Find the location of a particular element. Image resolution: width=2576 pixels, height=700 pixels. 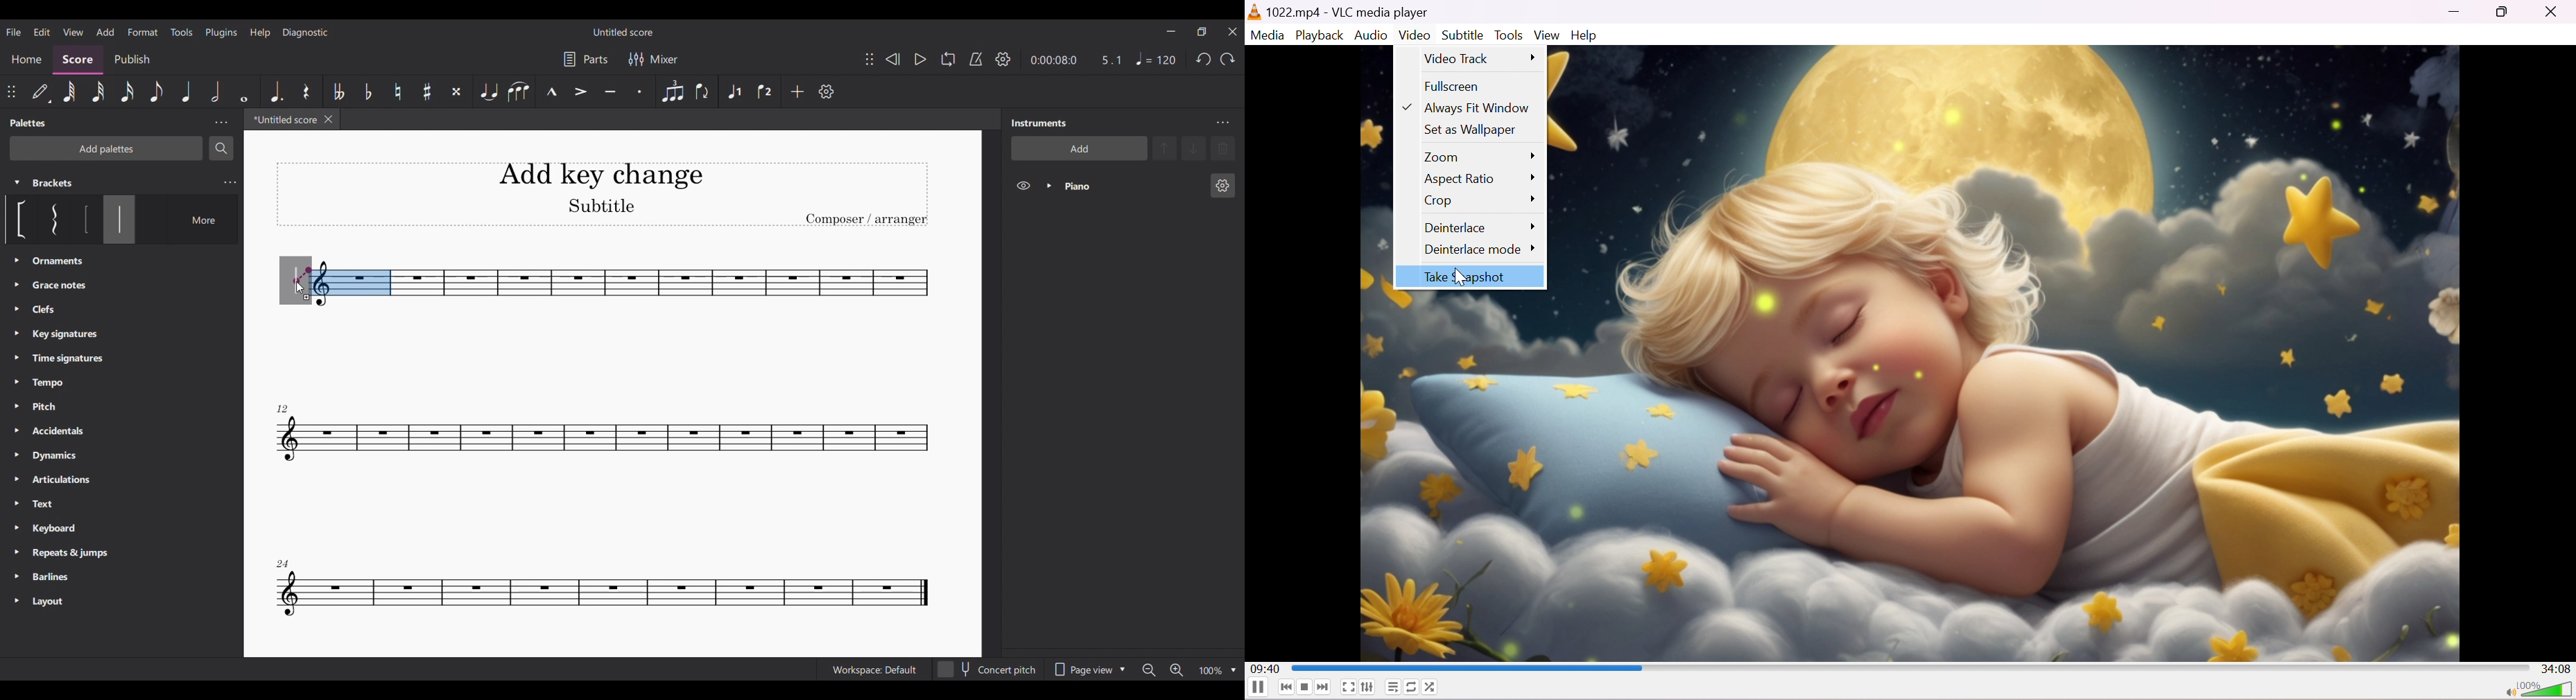

Pause the playback is located at coordinates (1257, 690).